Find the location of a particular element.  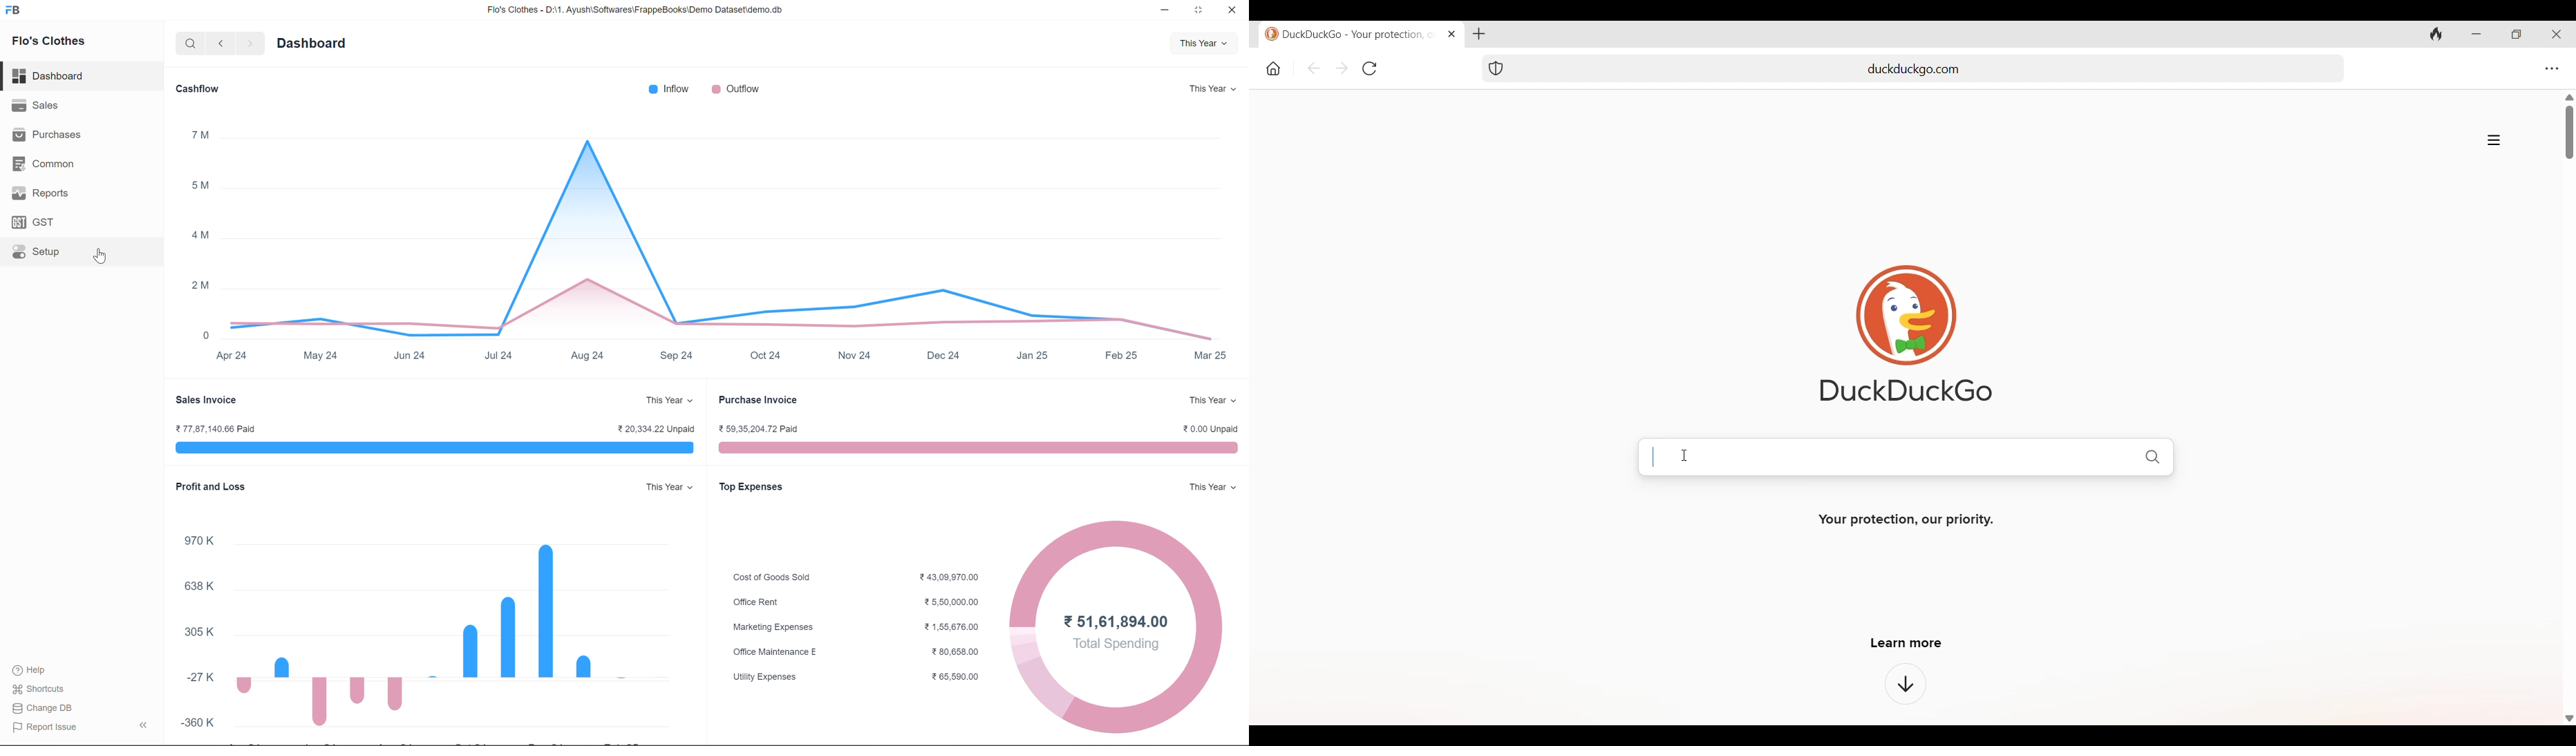

Nov 24 is located at coordinates (857, 355).